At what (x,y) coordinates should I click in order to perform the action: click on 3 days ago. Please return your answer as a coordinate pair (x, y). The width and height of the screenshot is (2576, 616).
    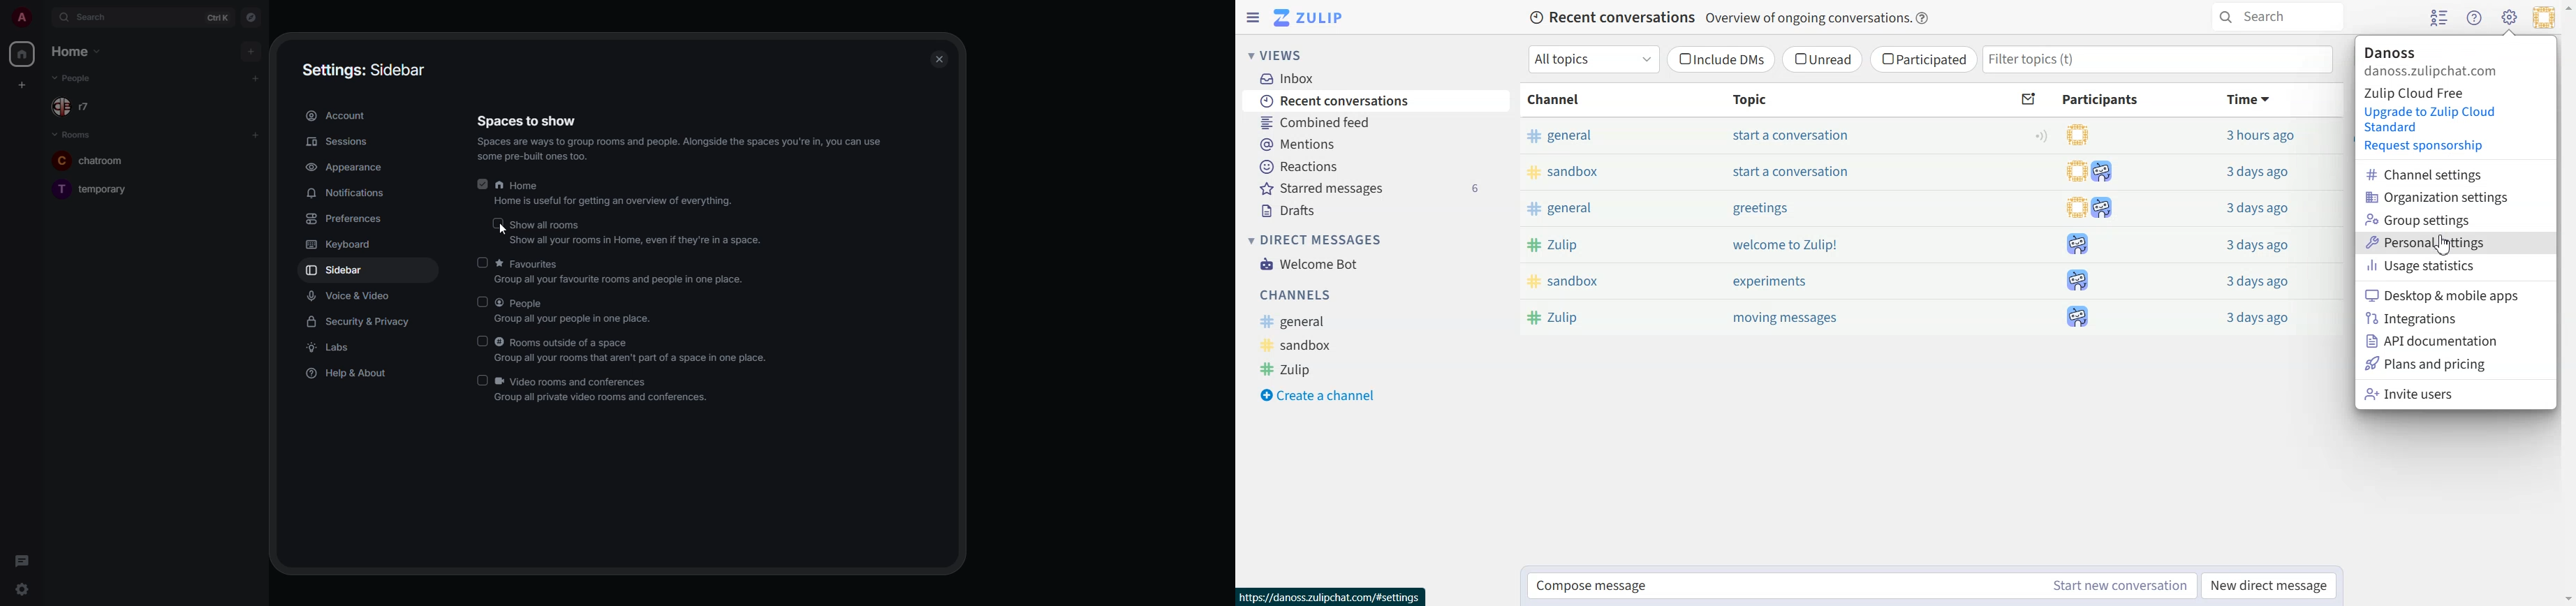
    Looking at the image, I should click on (2255, 246).